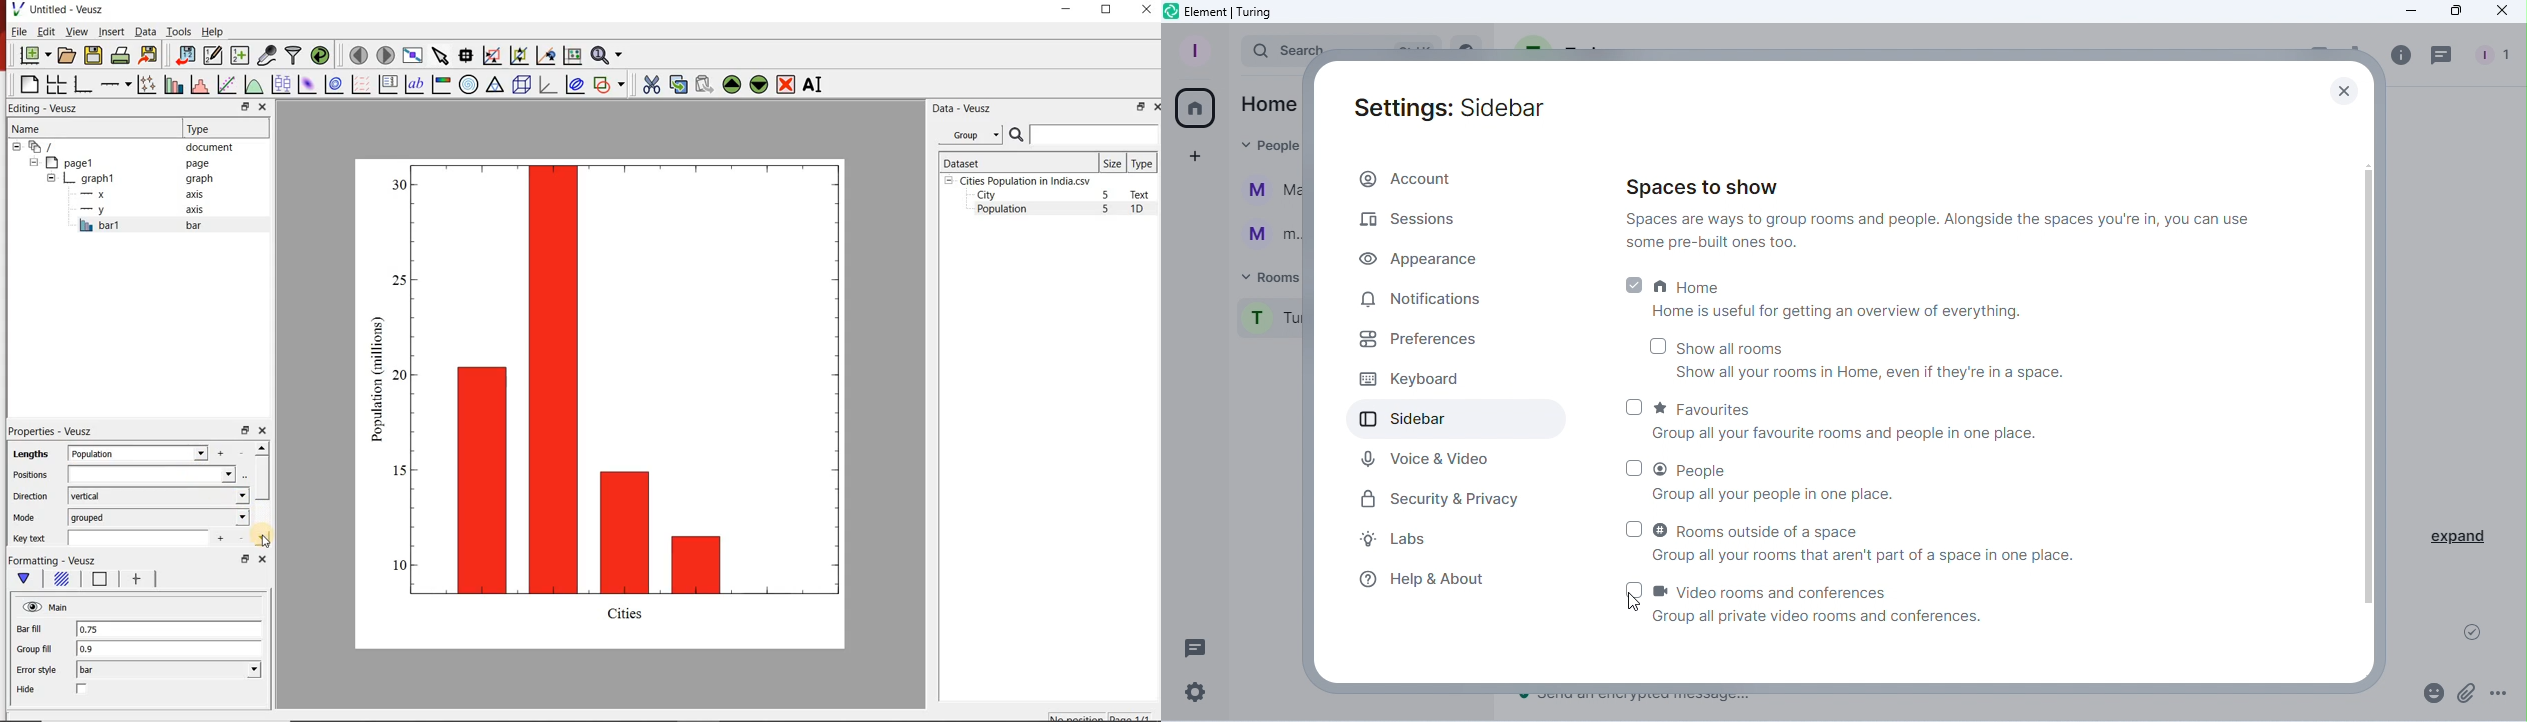 This screenshot has width=2548, height=728. I want to click on cursor, so click(266, 540).